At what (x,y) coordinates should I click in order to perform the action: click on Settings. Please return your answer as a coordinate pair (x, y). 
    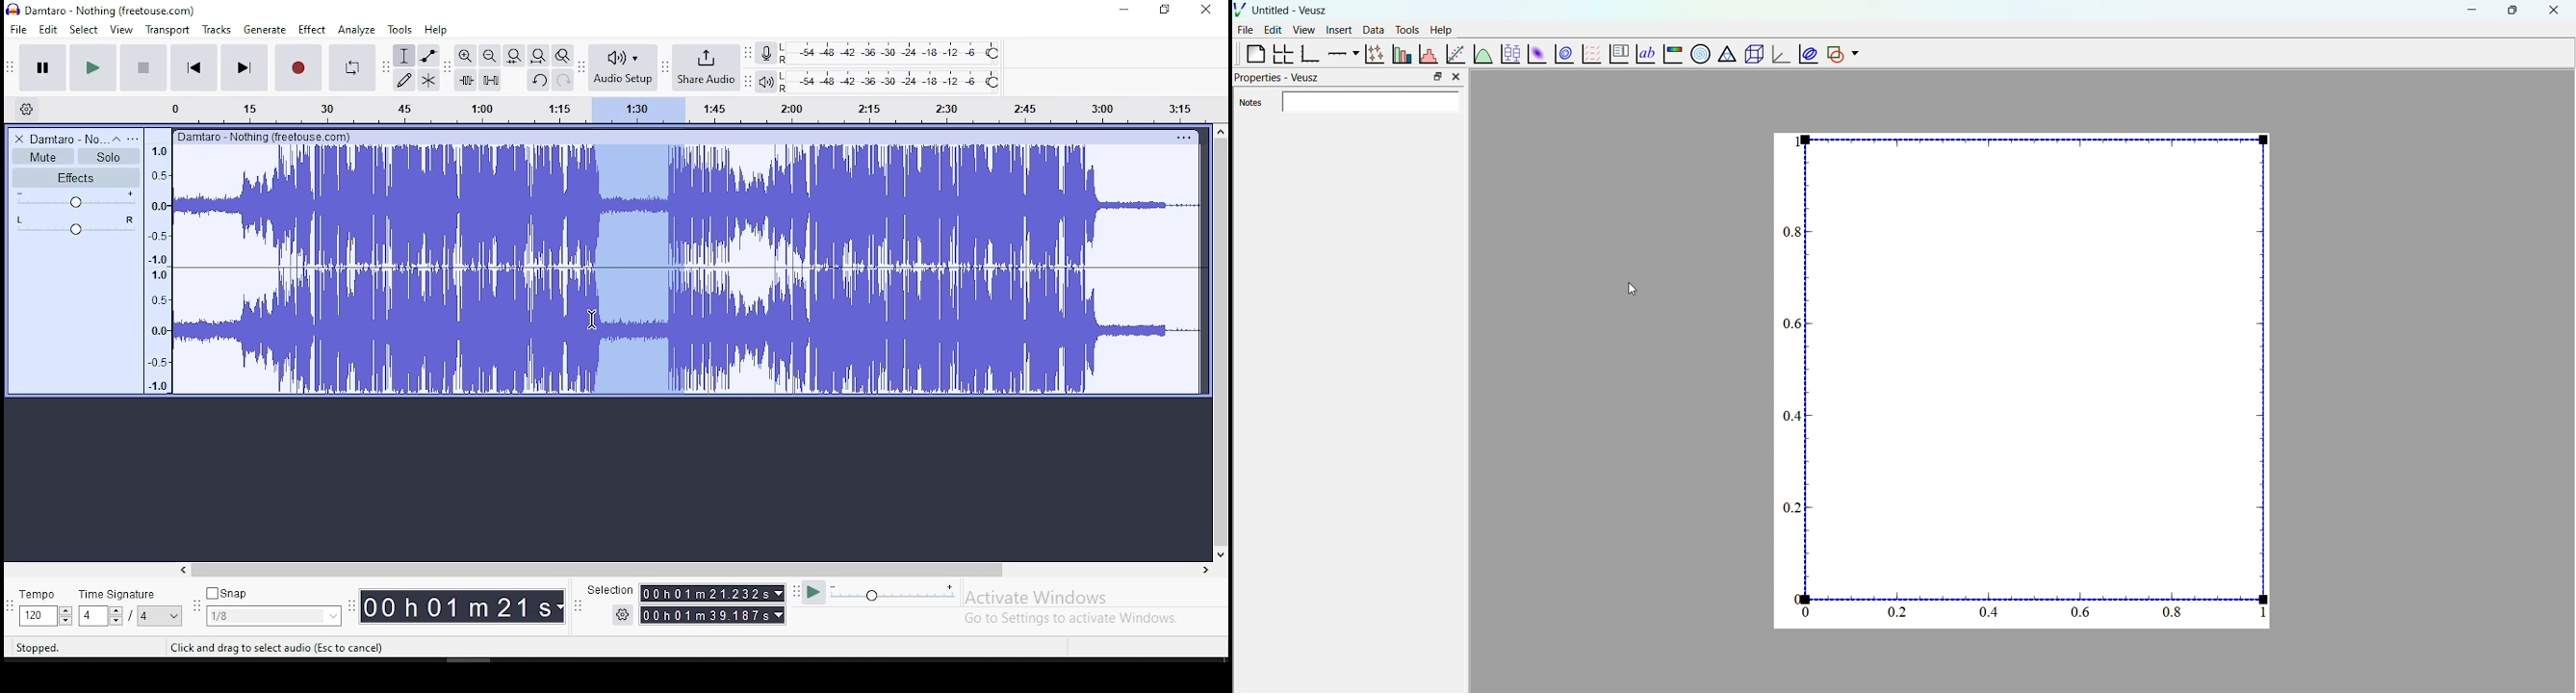
    Looking at the image, I should click on (624, 614).